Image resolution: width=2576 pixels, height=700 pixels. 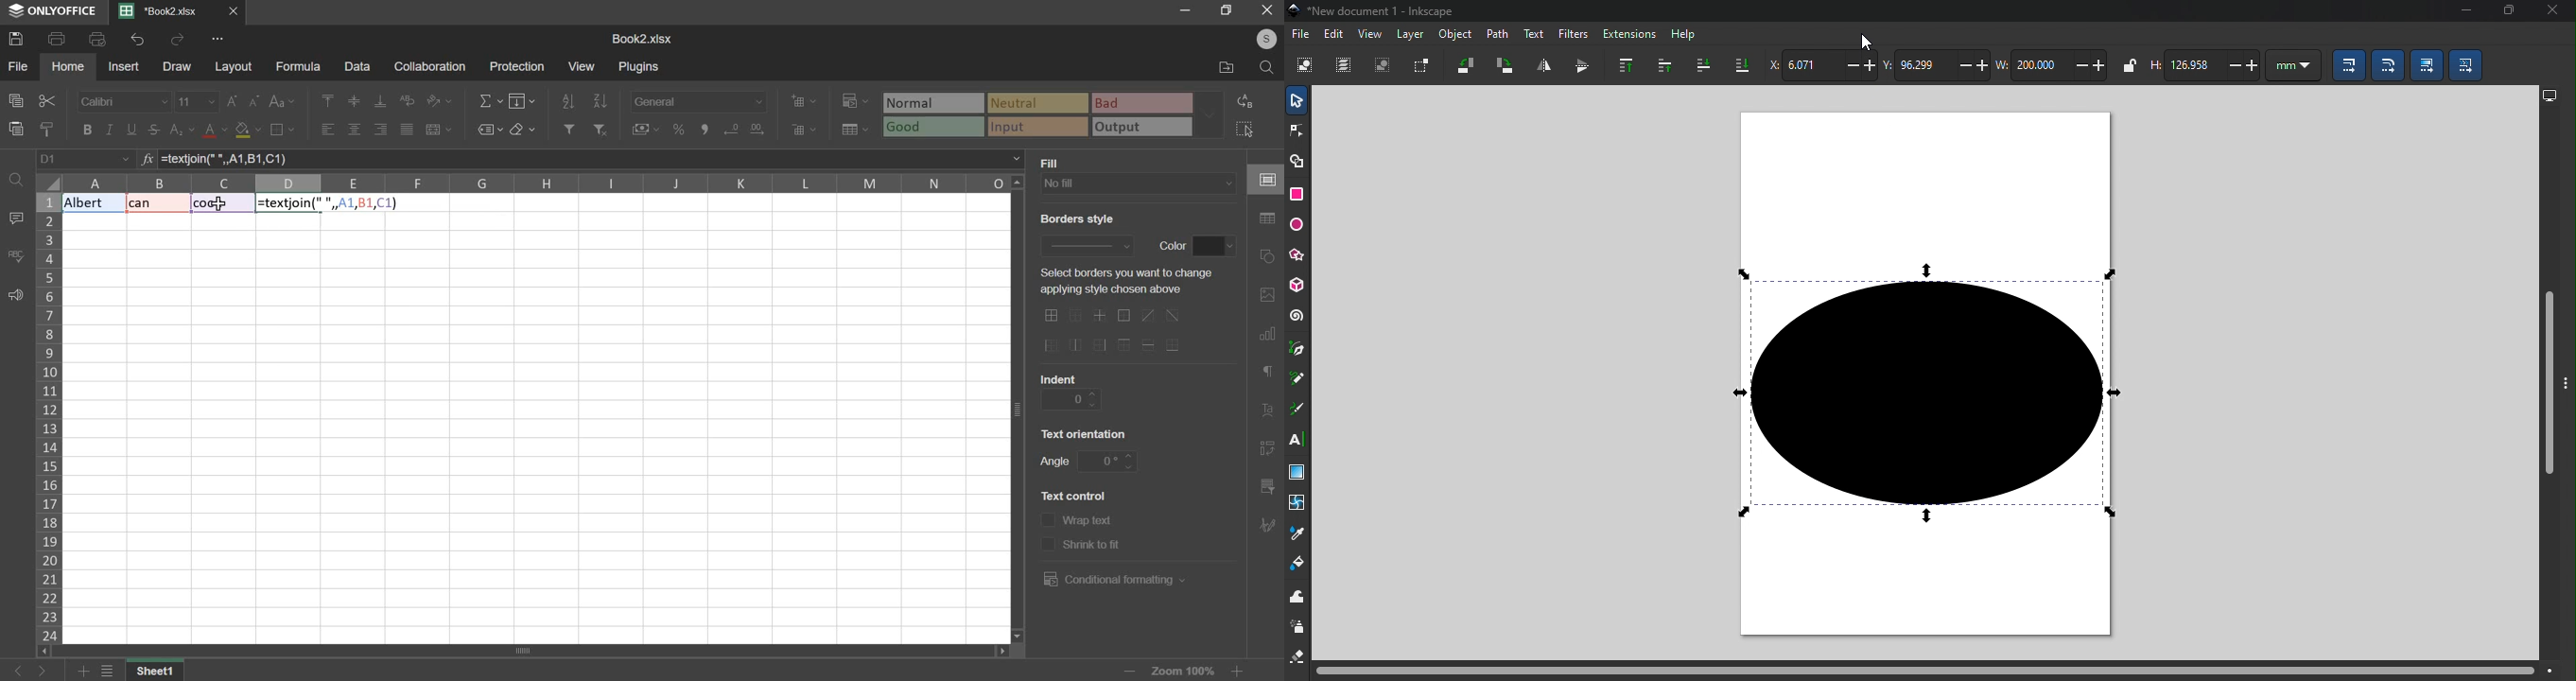 What do you see at coordinates (642, 39) in the screenshot?
I see `spreadsheet name` at bounding box center [642, 39].